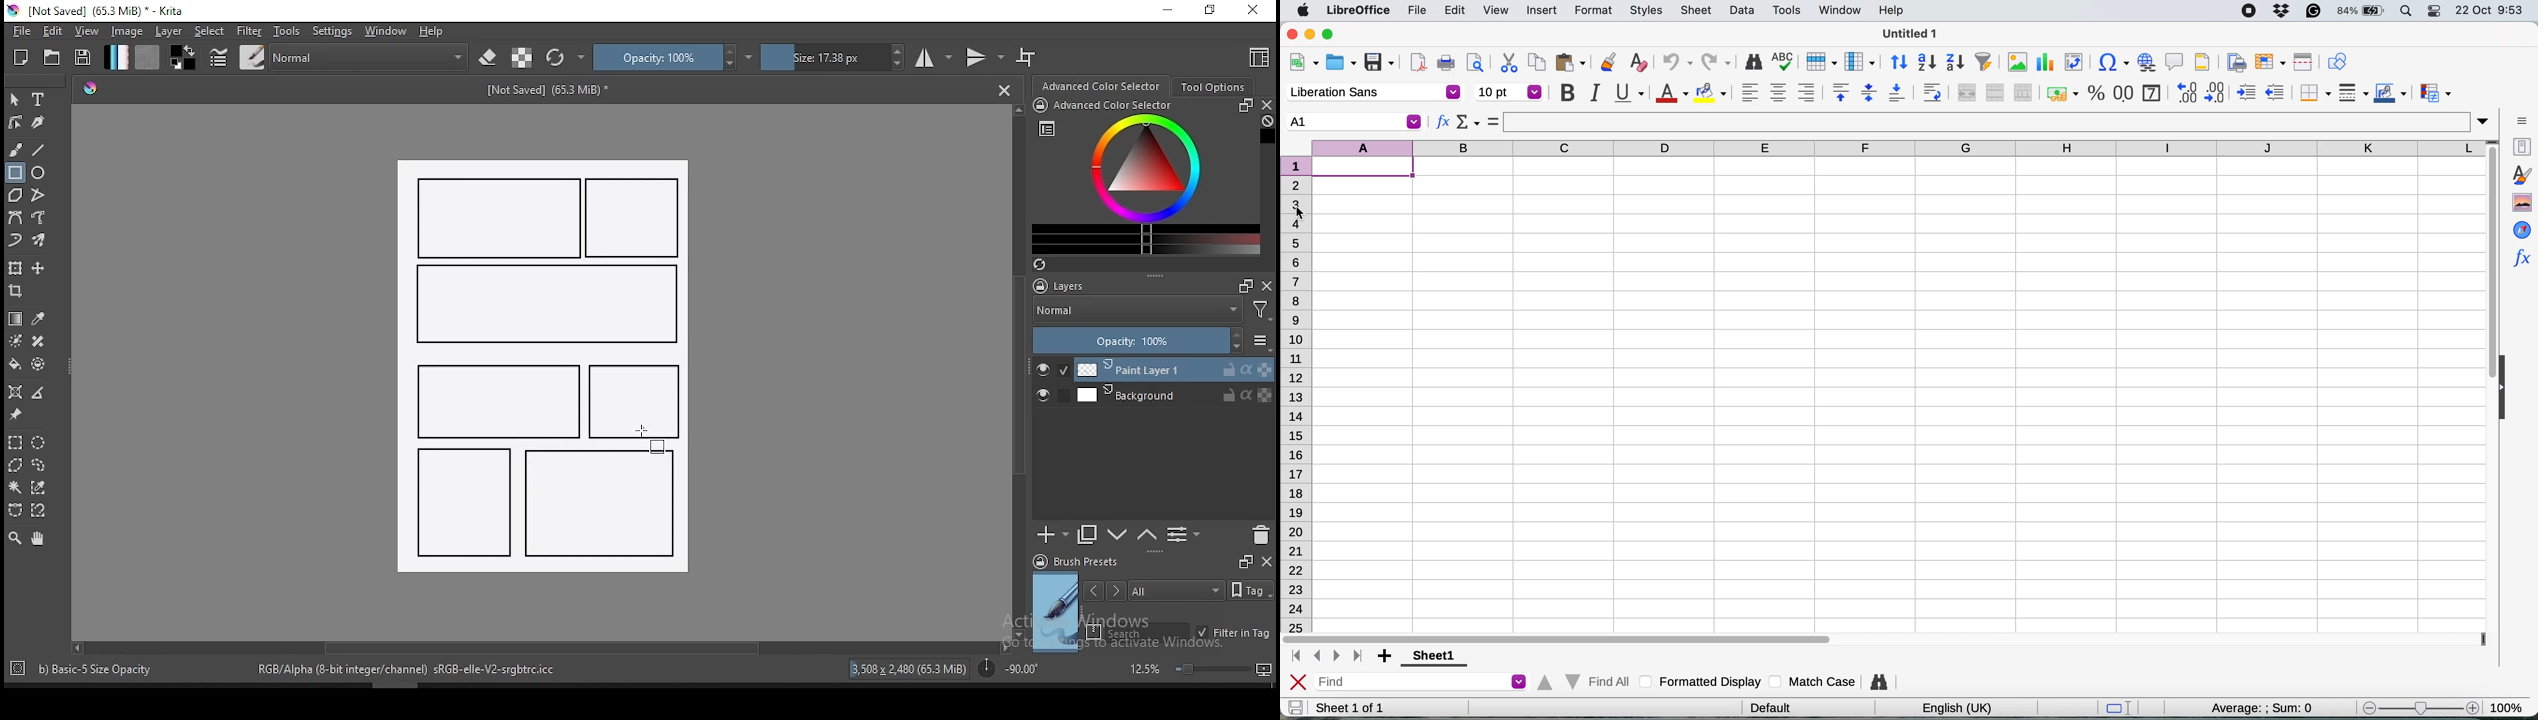 The width and height of the screenshot is (2548, 728). Describe the element at coordinates (2435, 94) in the screenshot. I see `conditional` at that location.